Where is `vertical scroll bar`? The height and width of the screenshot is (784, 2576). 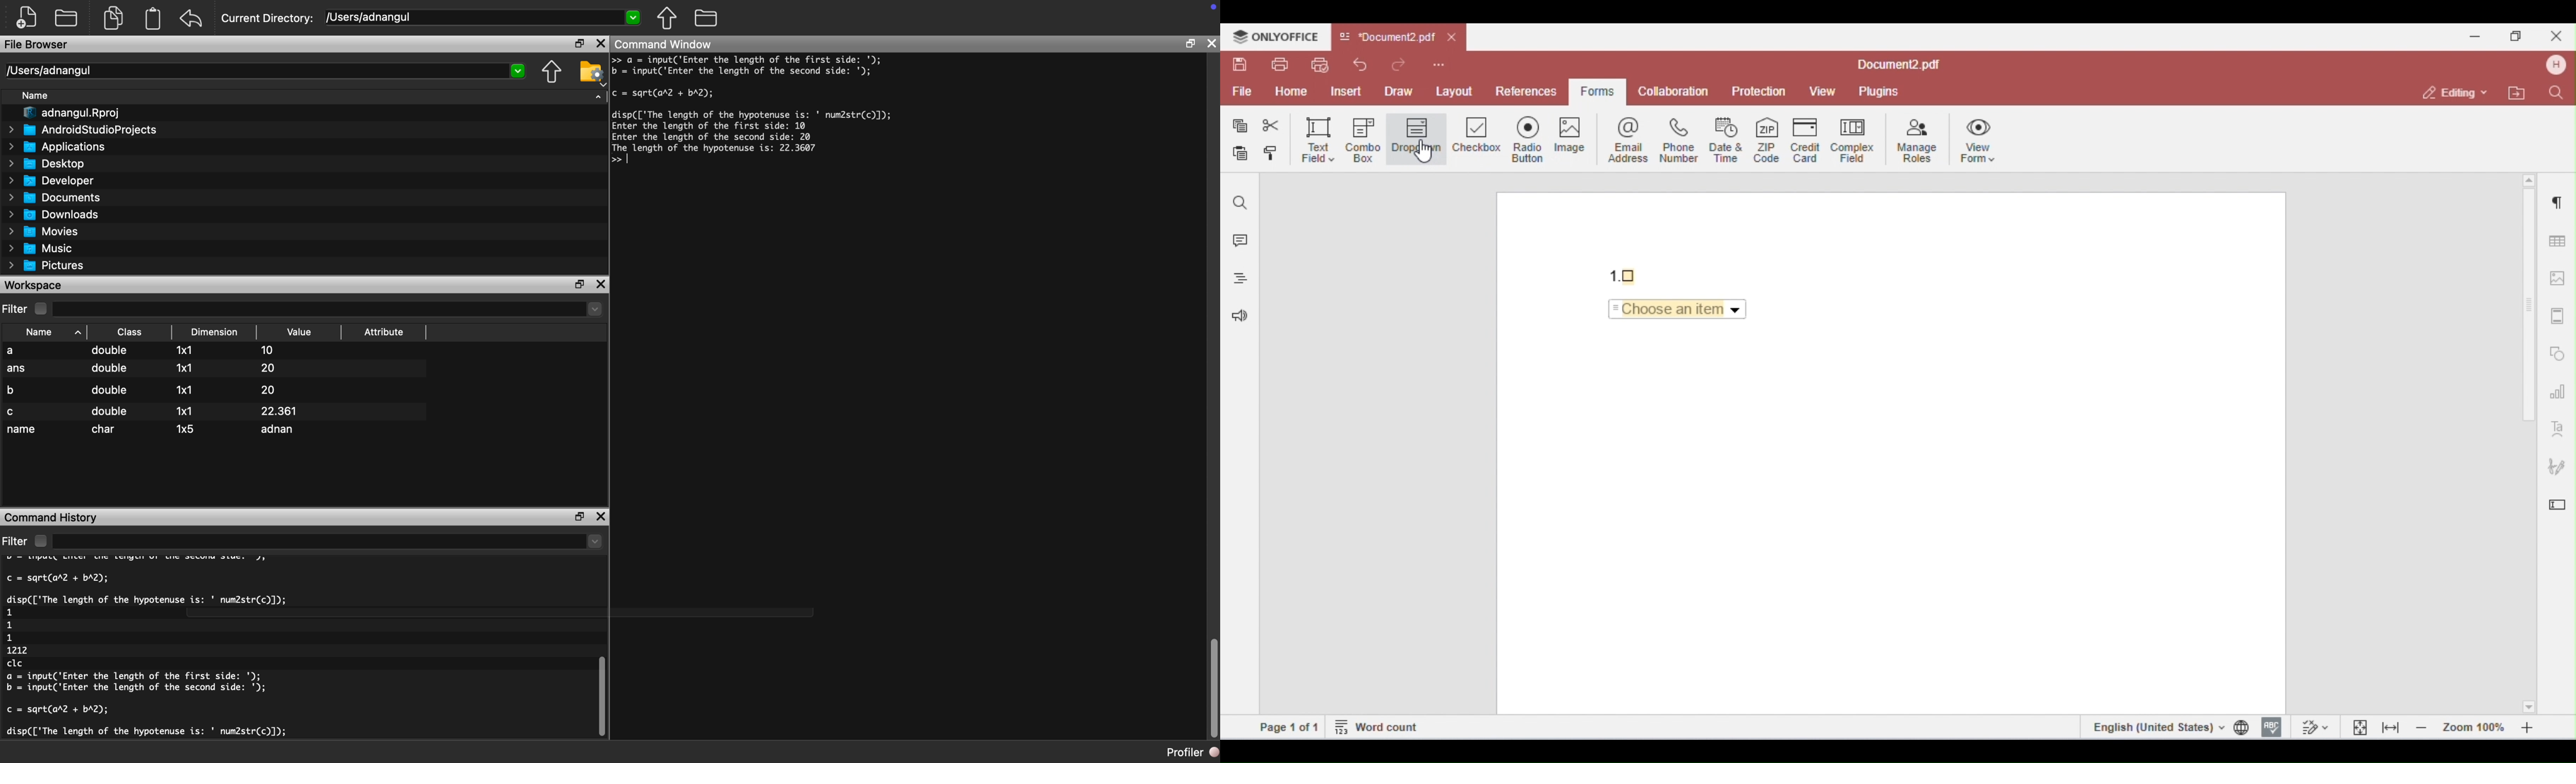
vertical scroll bar is located at coordinates (599, 687).